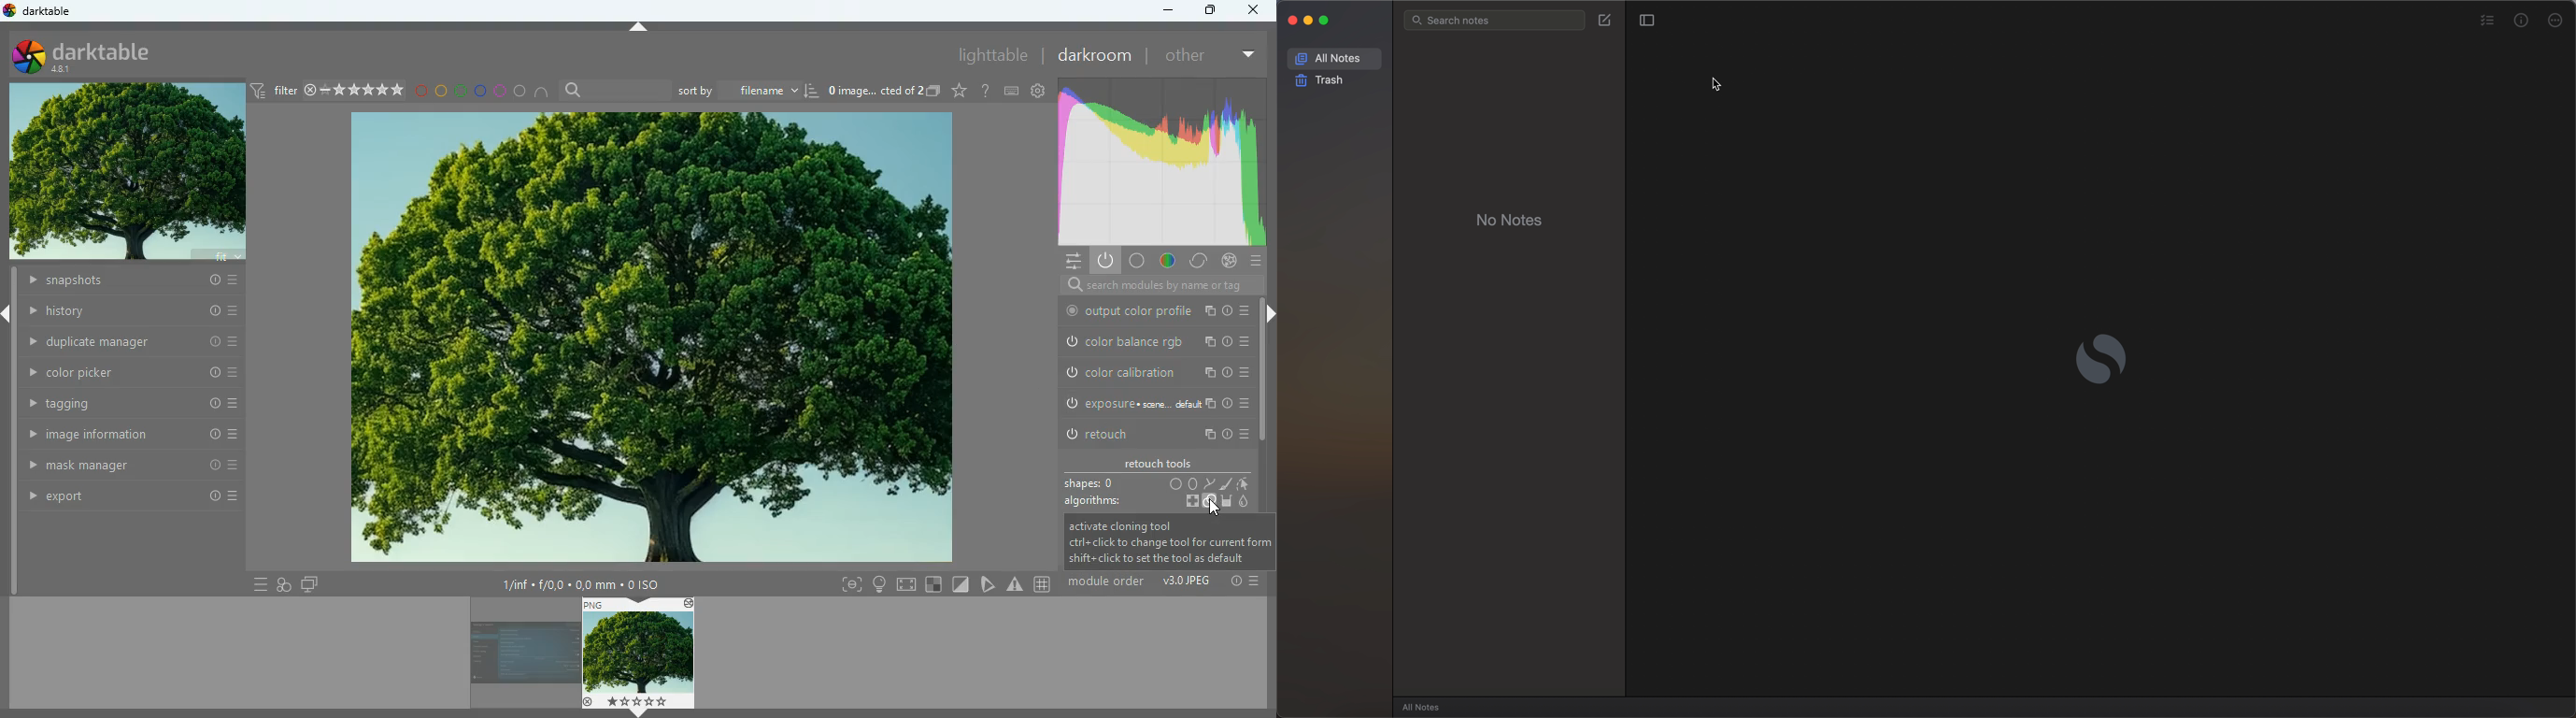  What do you see at coordinates (1188, 582) in the screenshot?
I see `image type` at bounding box center [1188, 582].